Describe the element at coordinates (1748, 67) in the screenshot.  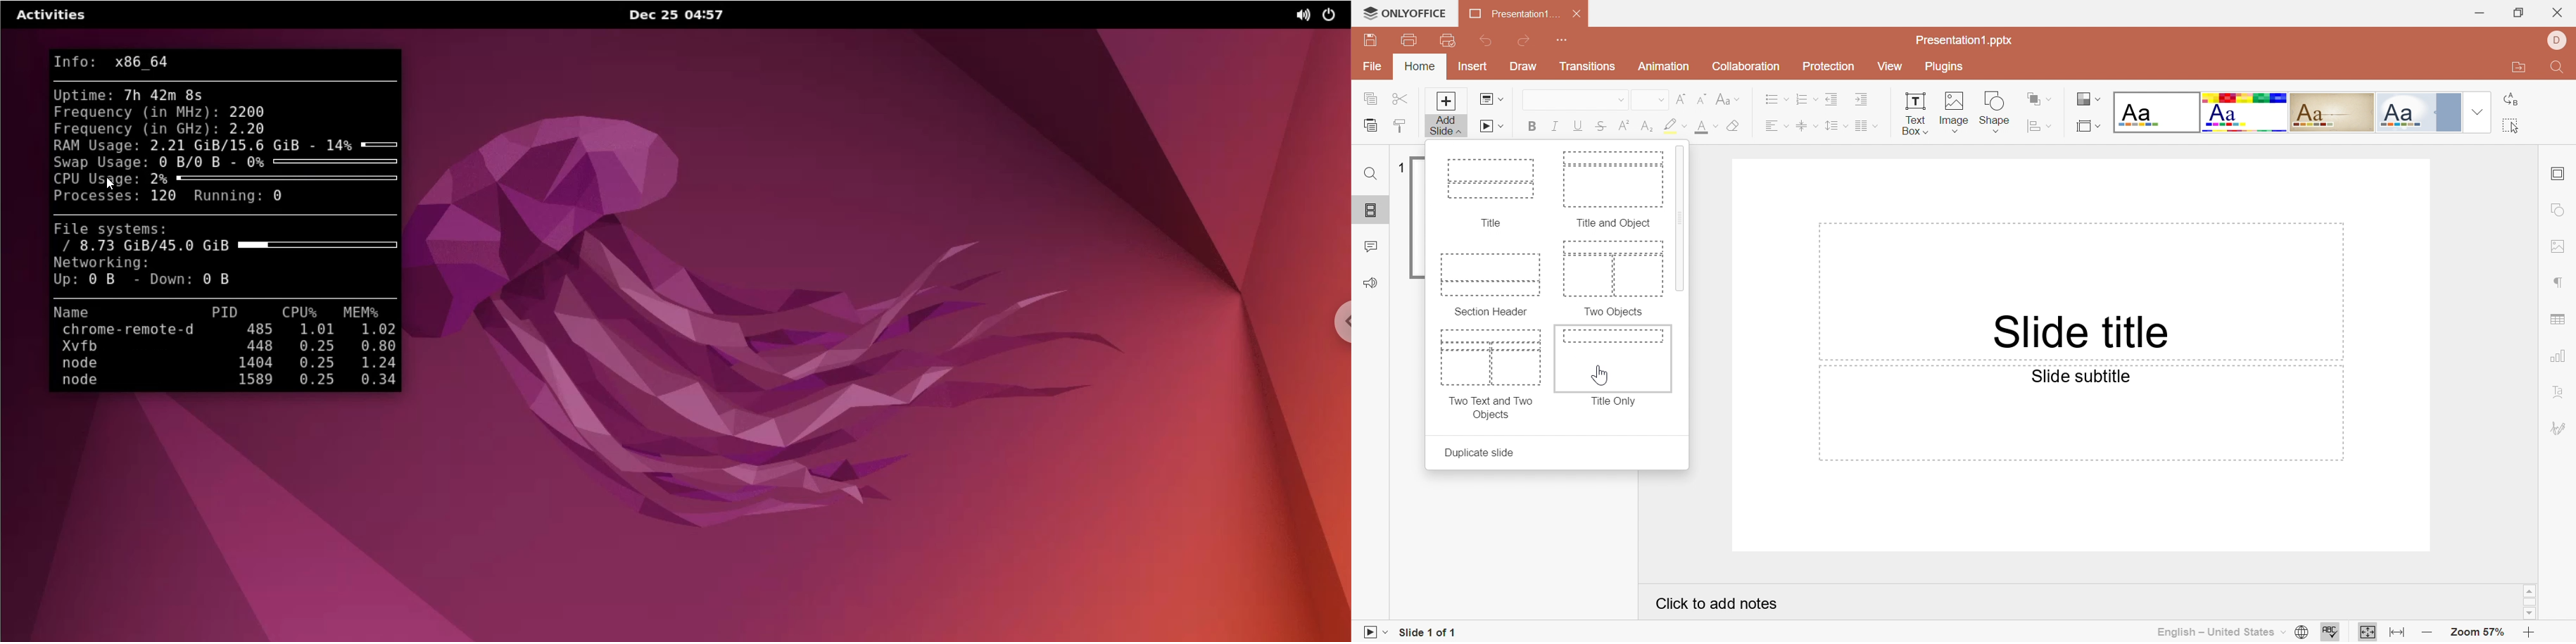
I see `collaboration` at that location.